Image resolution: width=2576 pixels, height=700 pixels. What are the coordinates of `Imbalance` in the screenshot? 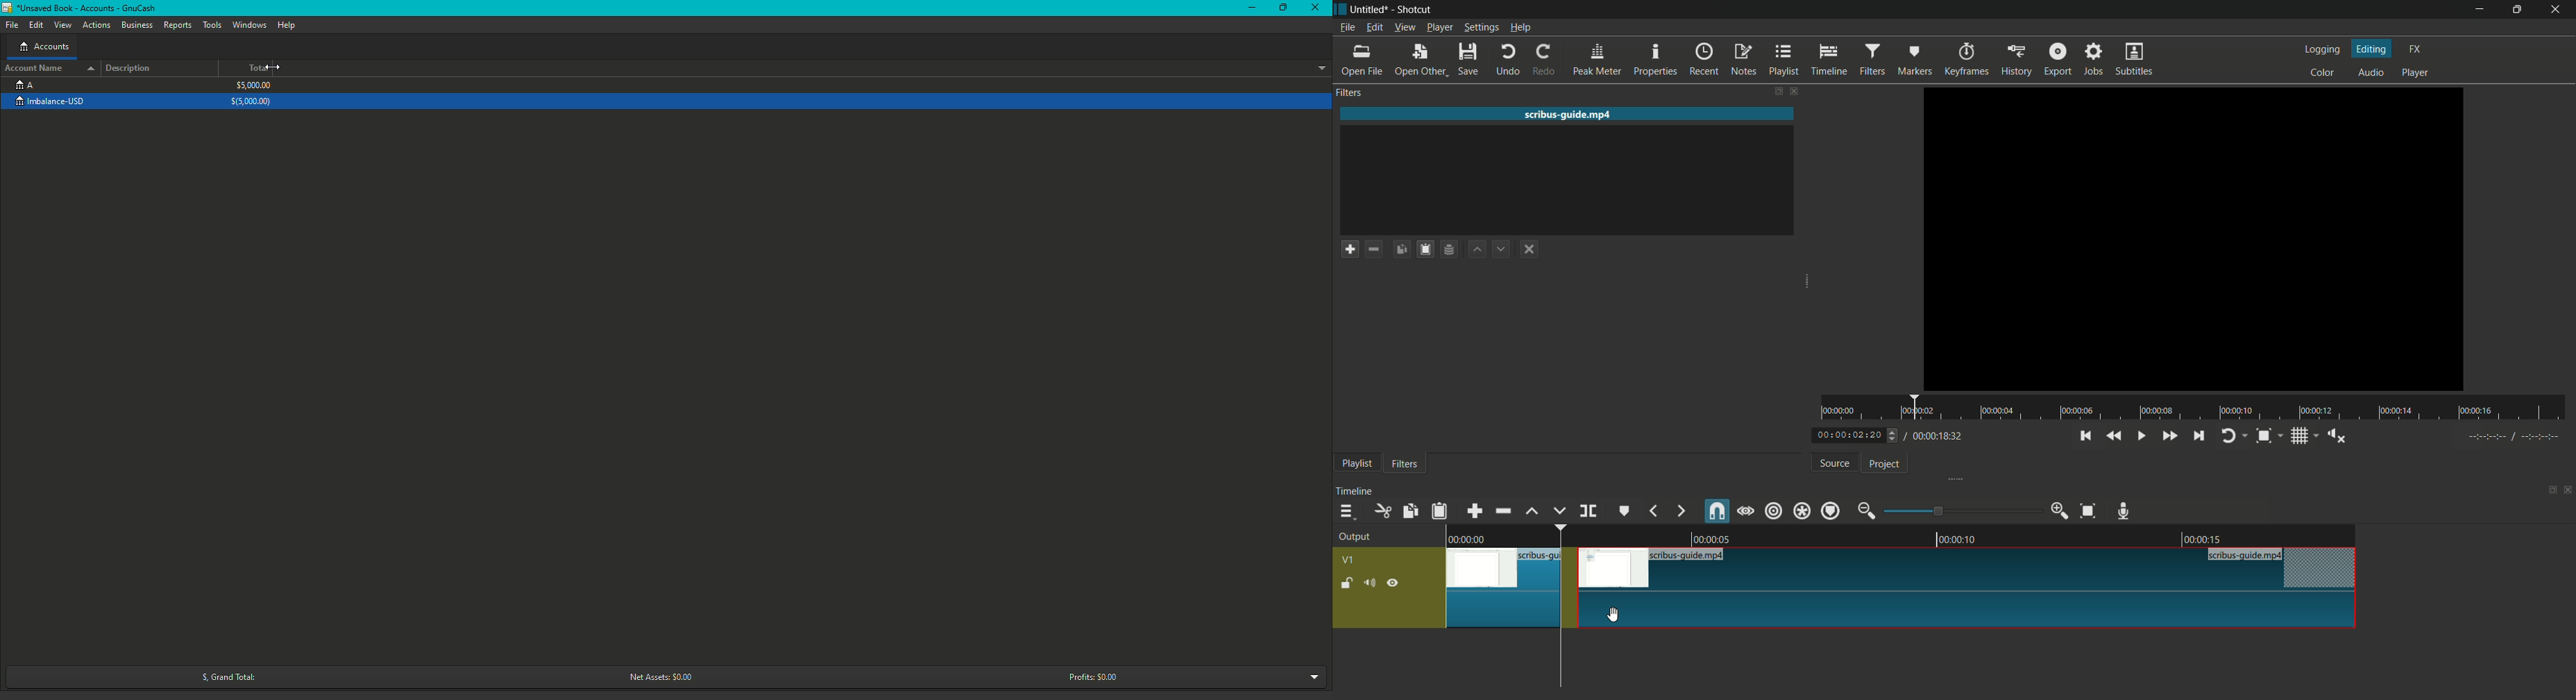 It's located at (58, 102).